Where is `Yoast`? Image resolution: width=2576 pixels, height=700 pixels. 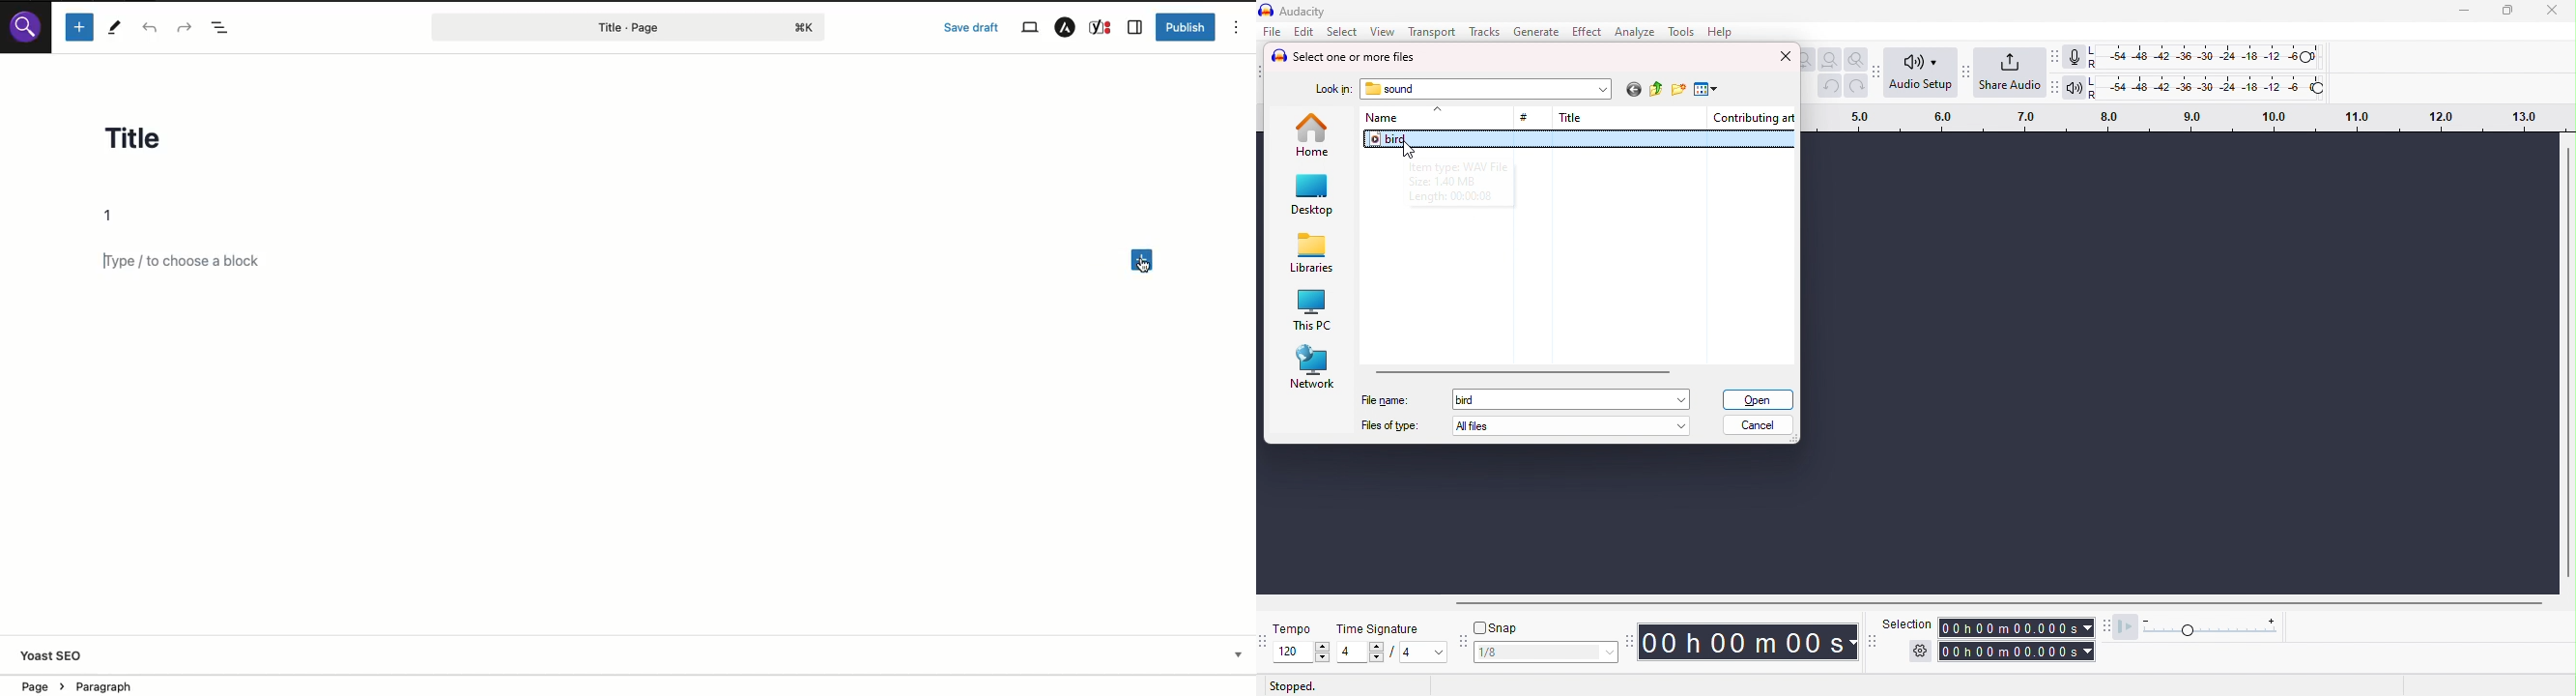
Yoast is located at coordinates (1102, 28).